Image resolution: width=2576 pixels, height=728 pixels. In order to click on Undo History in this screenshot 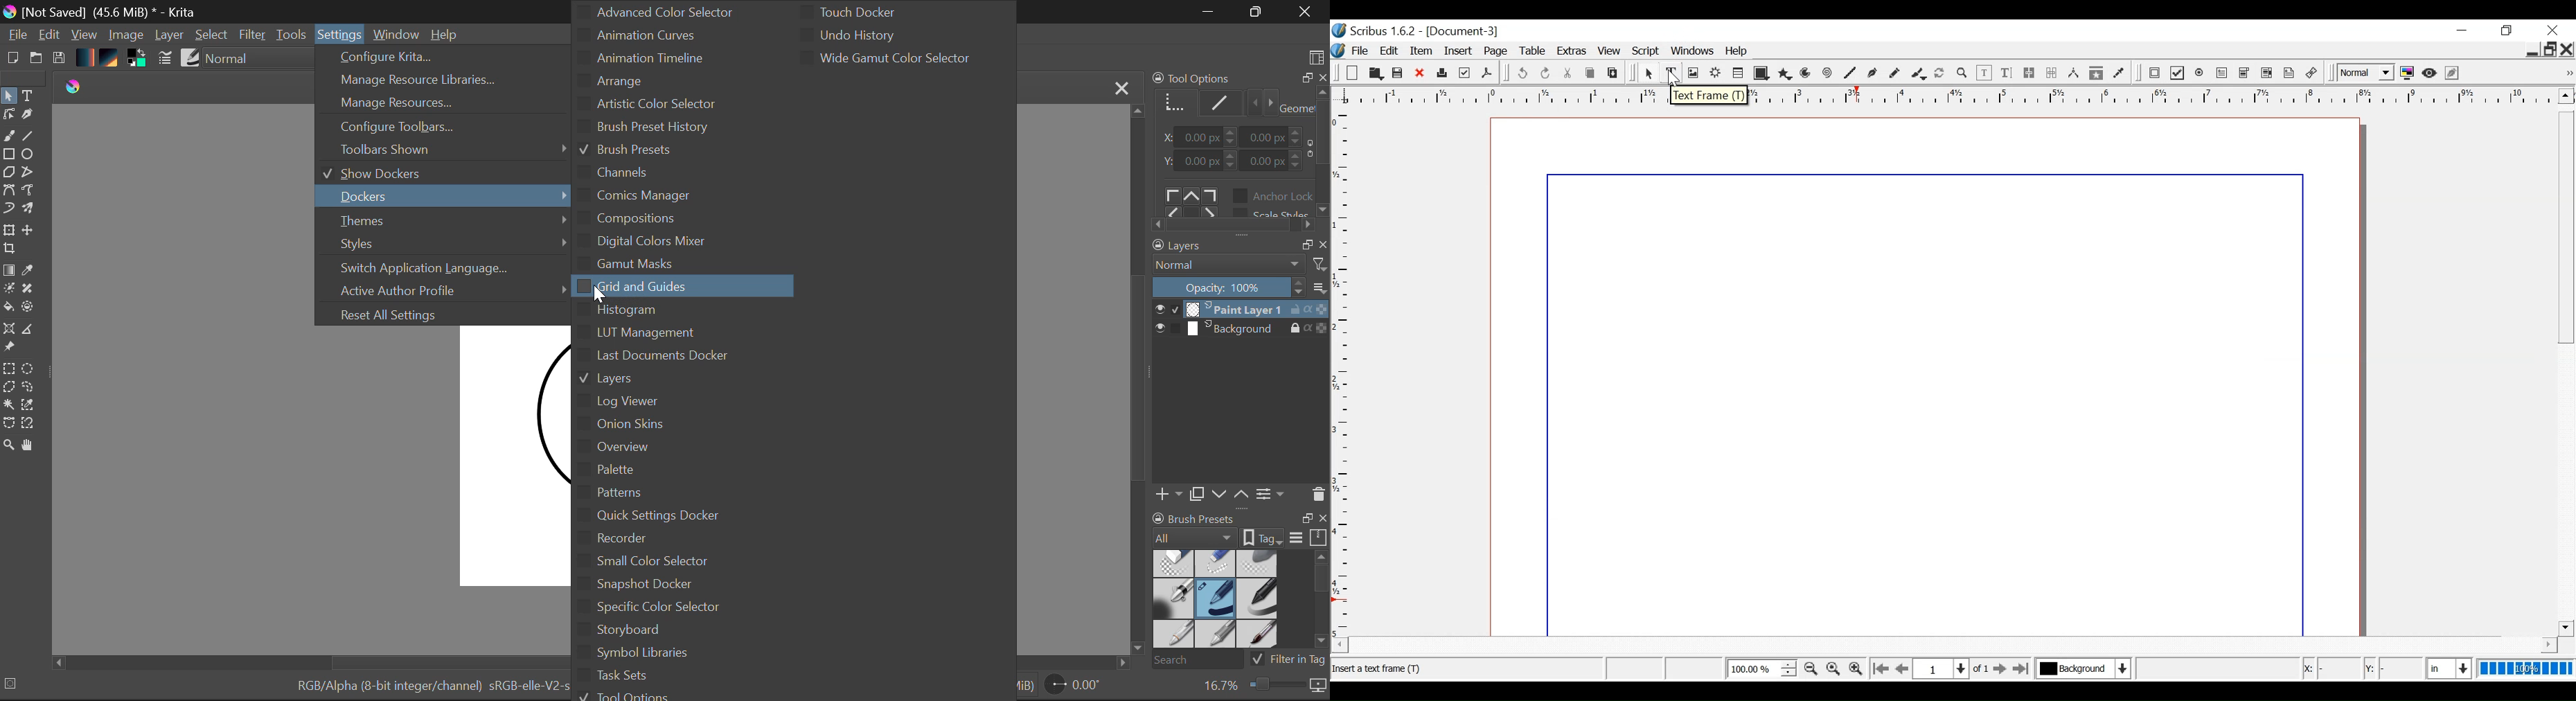, I will do `click(889, 33)`.